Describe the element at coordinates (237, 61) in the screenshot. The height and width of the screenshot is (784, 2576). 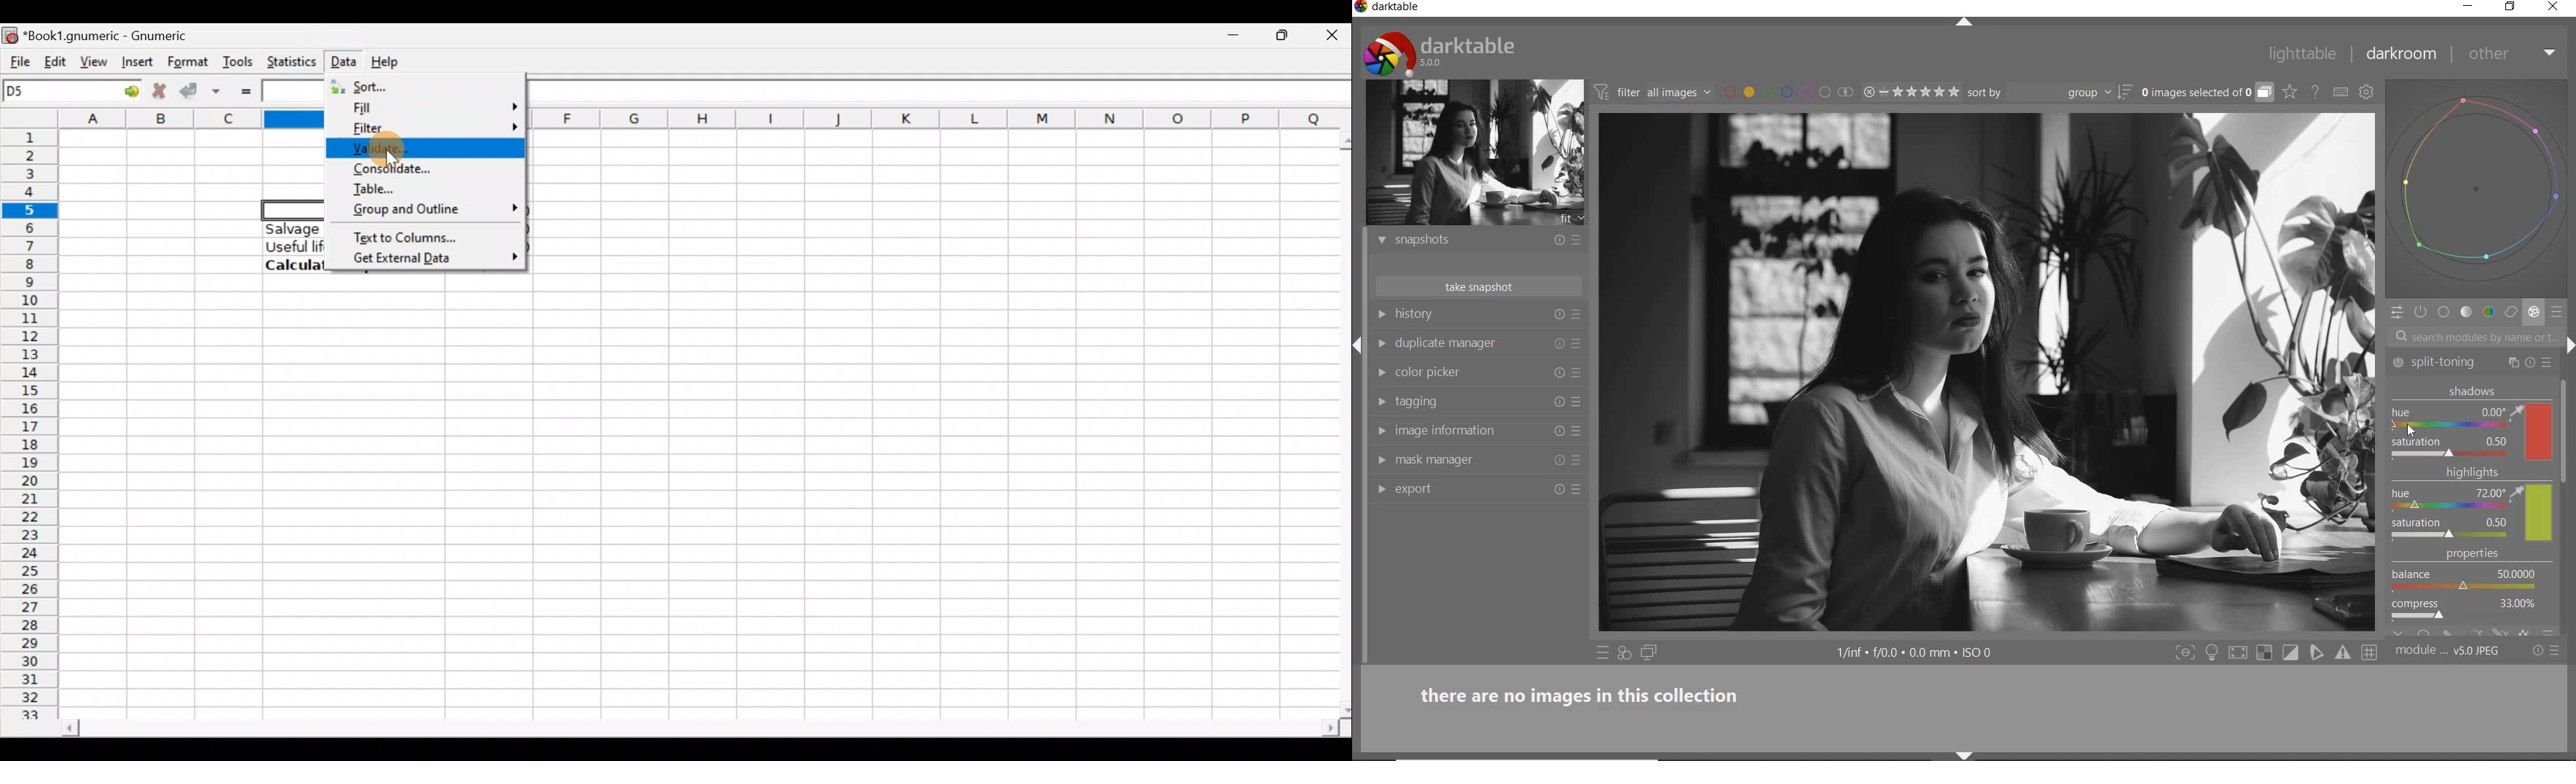
I see `Tools` at that location.